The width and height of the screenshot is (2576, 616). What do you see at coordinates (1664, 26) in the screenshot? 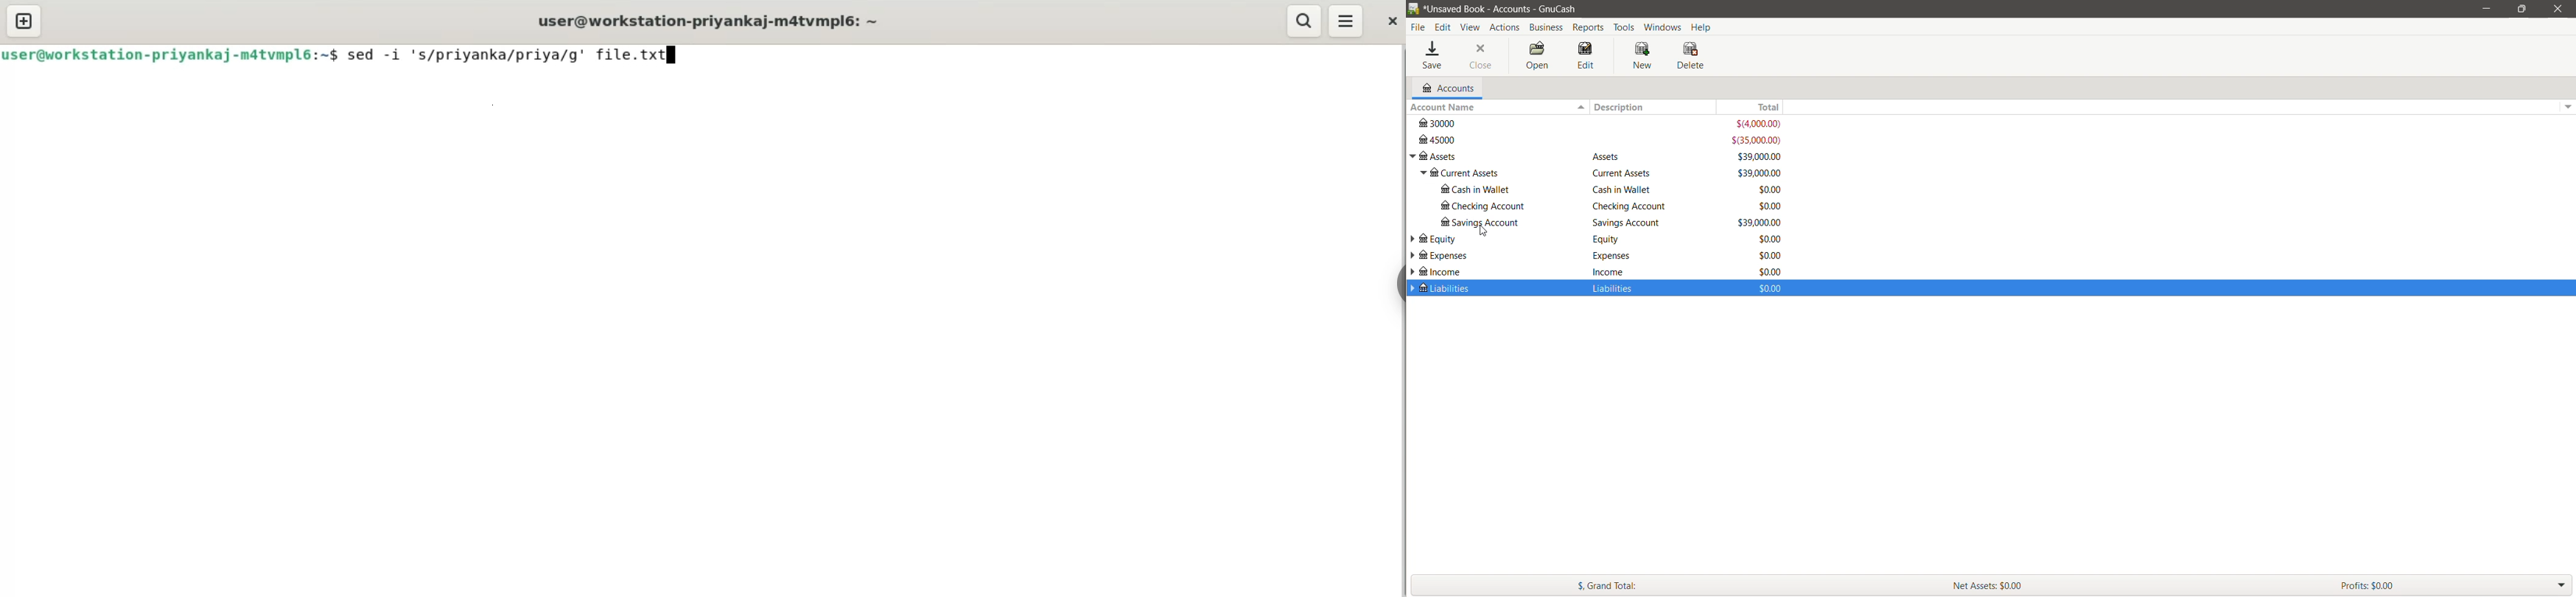
I see `Windows` at bounding box center [1664, 26].